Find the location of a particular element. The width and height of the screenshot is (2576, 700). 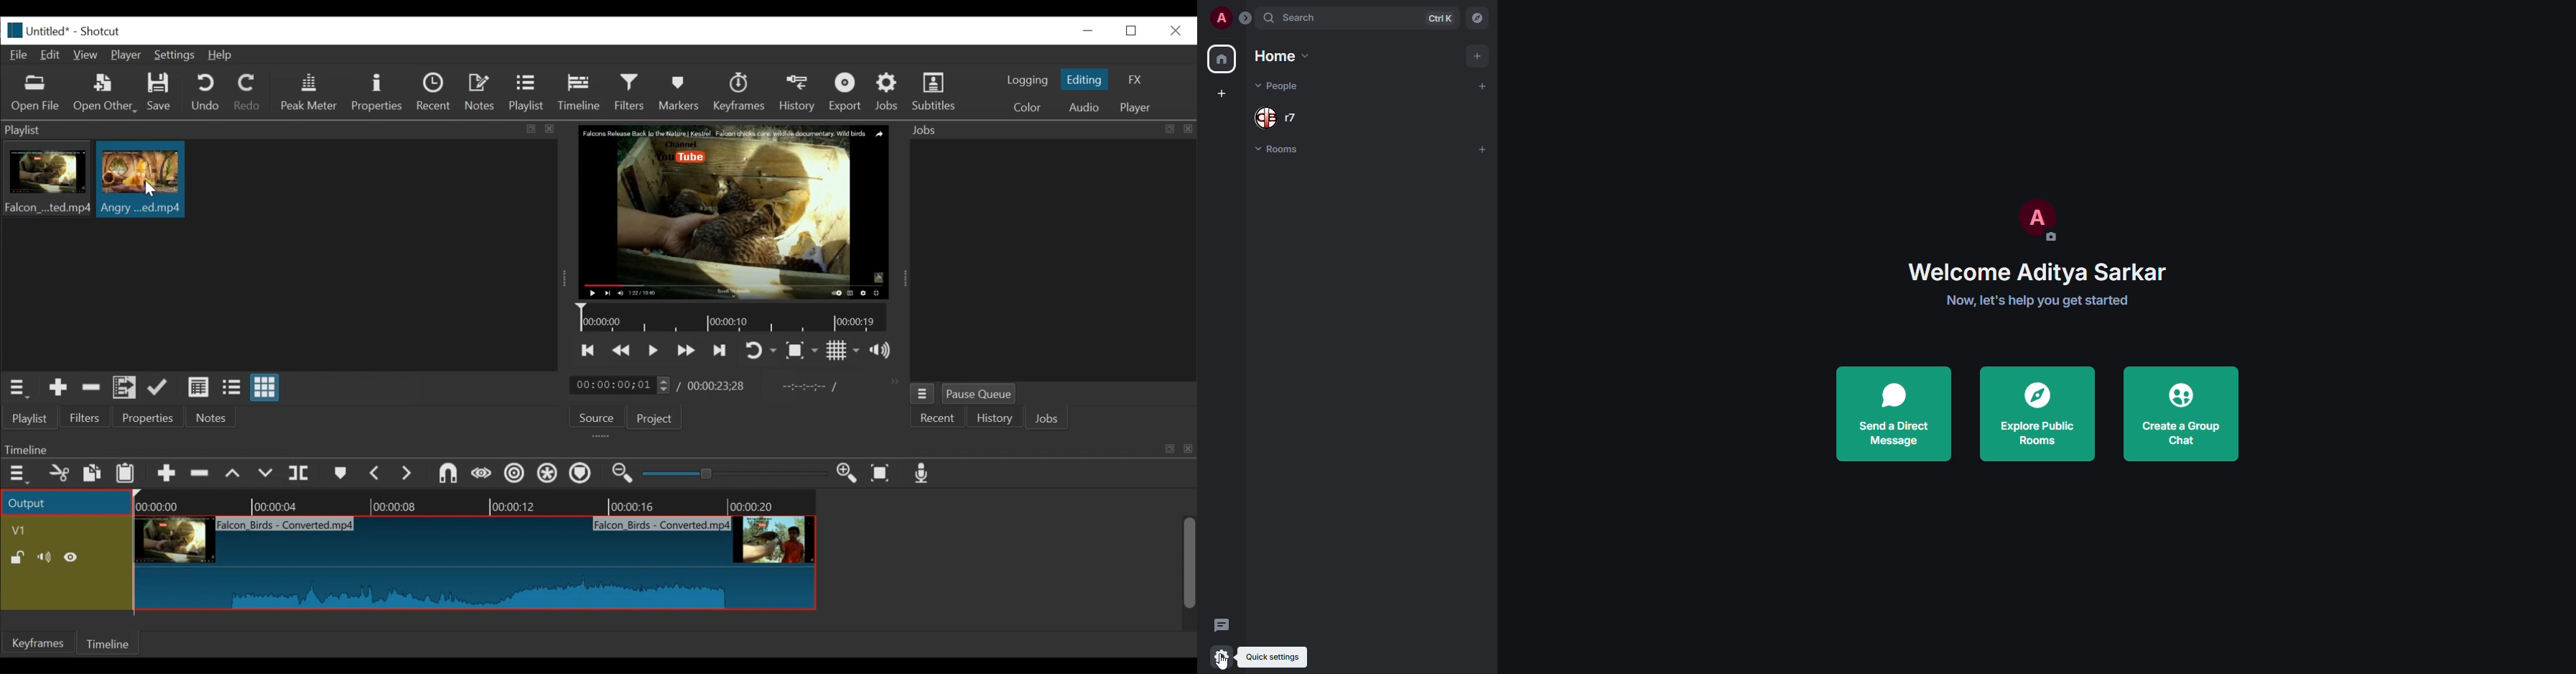

clip is located at coordinates (141, 179).